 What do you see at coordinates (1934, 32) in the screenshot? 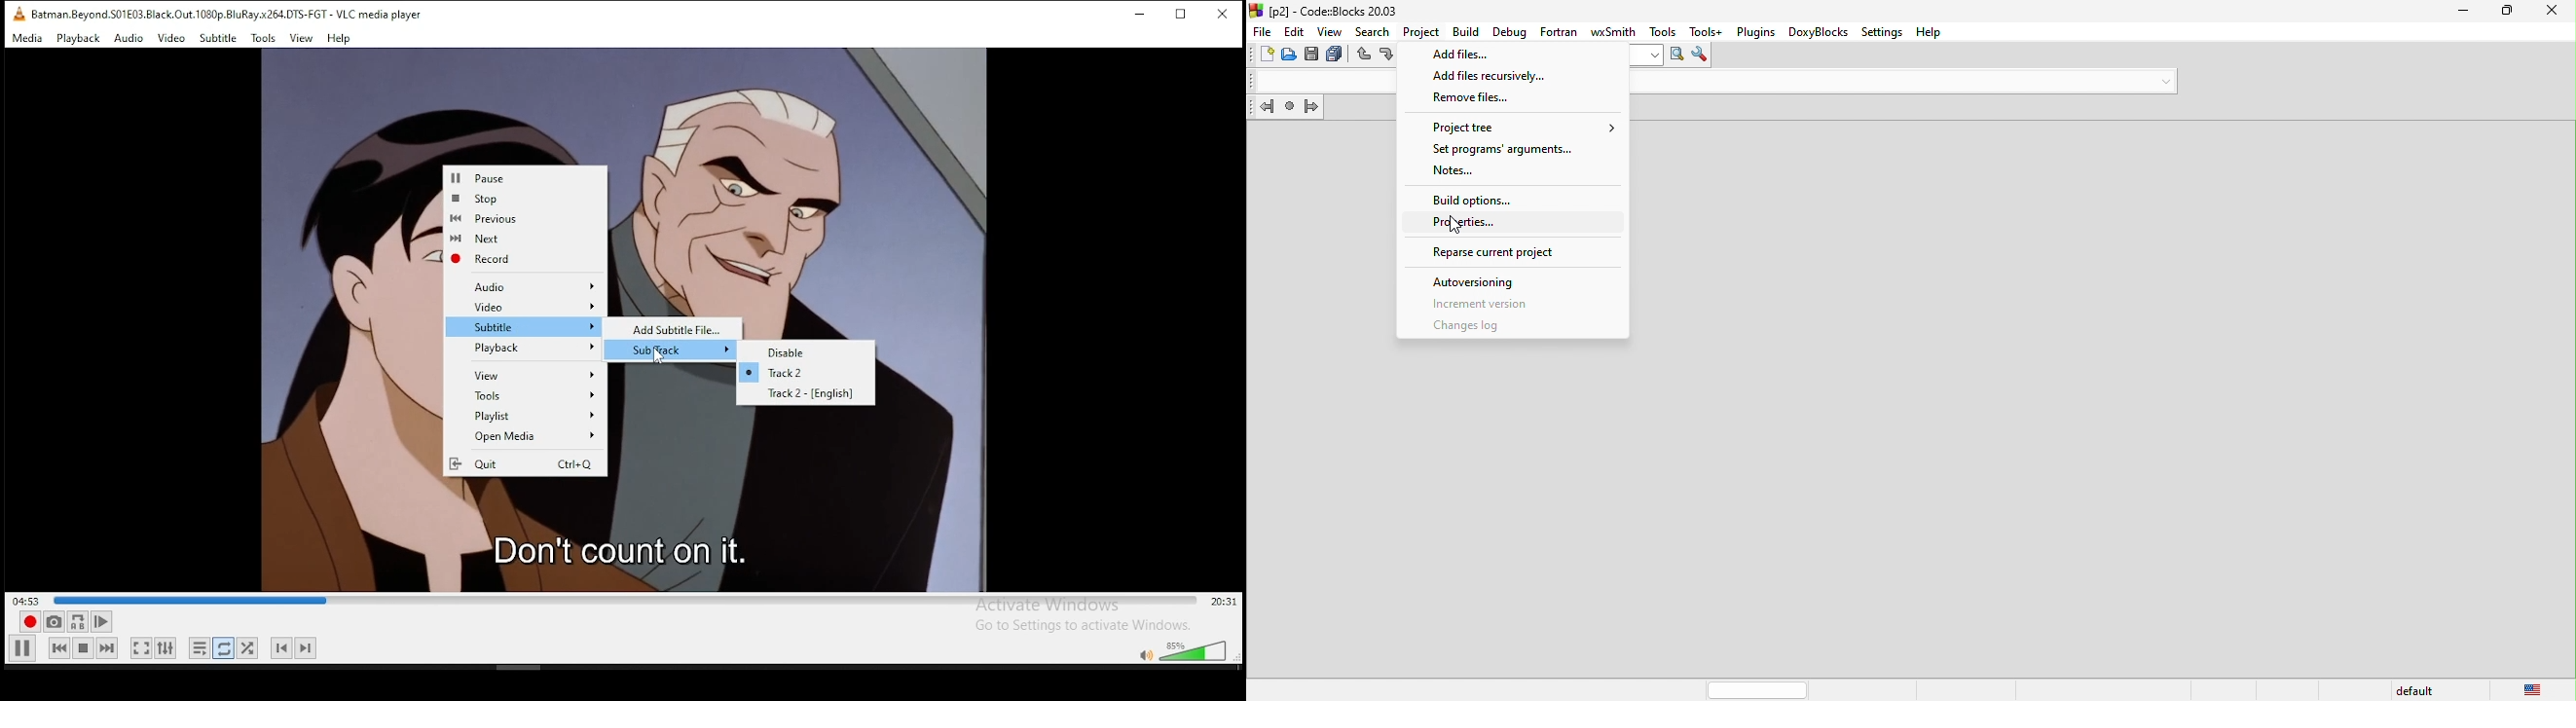
I see `help` at bounding box center [1934, 32].